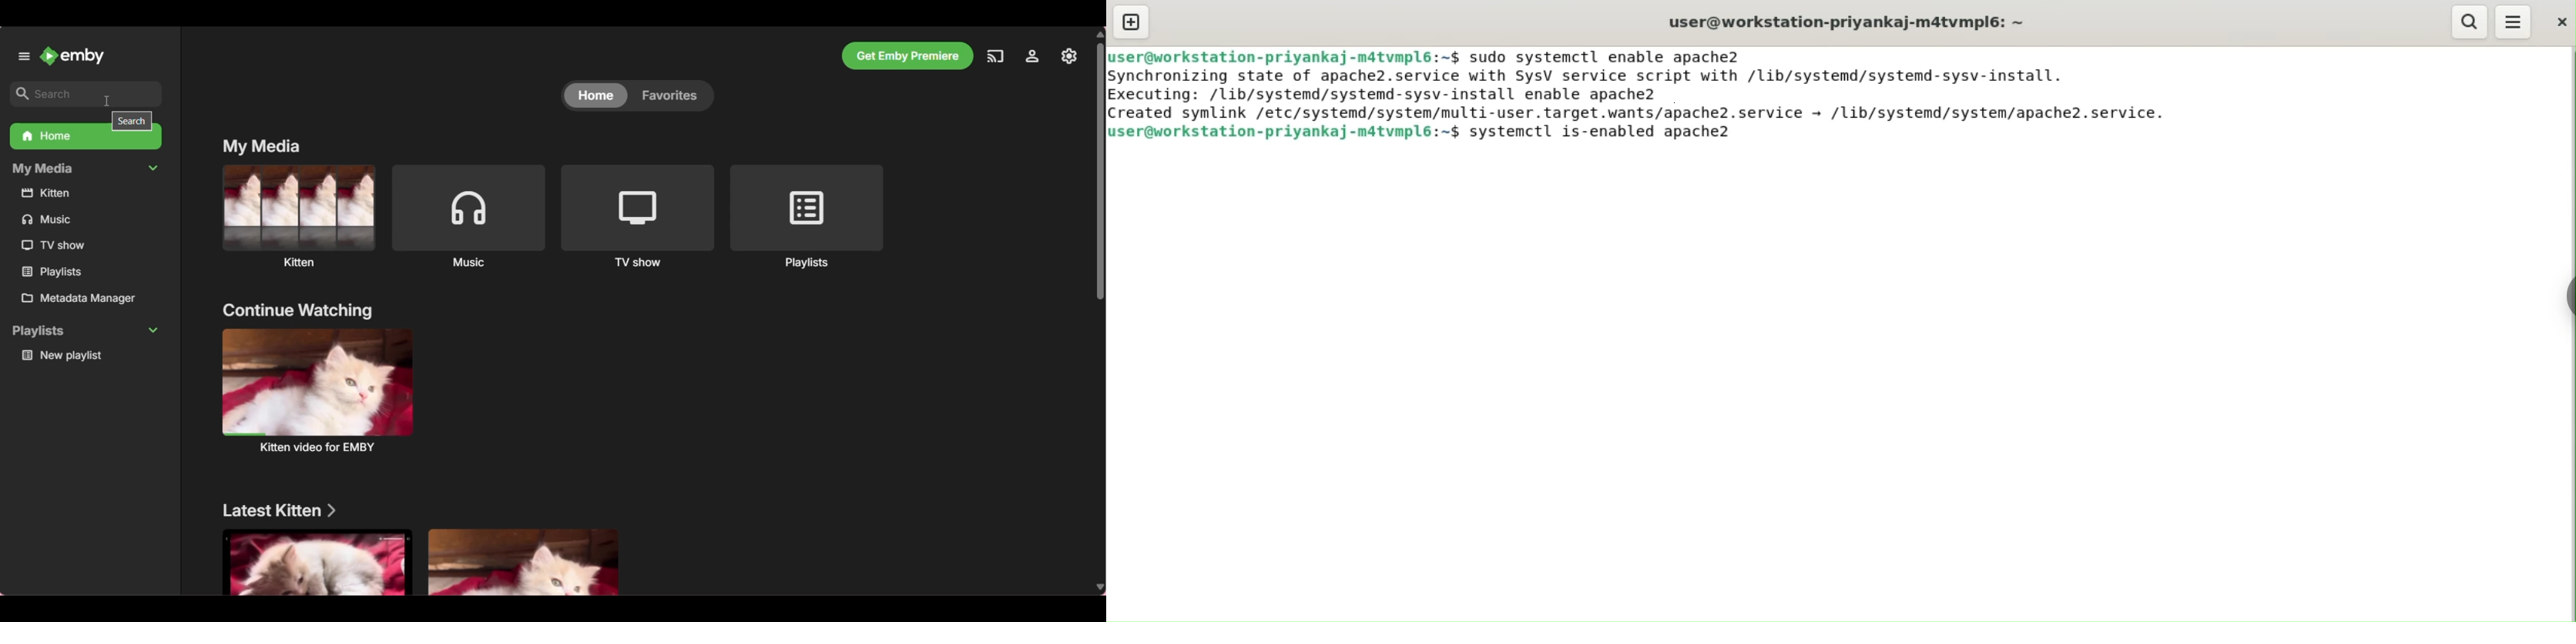 The width and height of the screenshot is (2576, 644). What do you see at coordinates (908, 56) in the screenshot?
I see `Get Emby premiere` at bounding box center [908, 56].